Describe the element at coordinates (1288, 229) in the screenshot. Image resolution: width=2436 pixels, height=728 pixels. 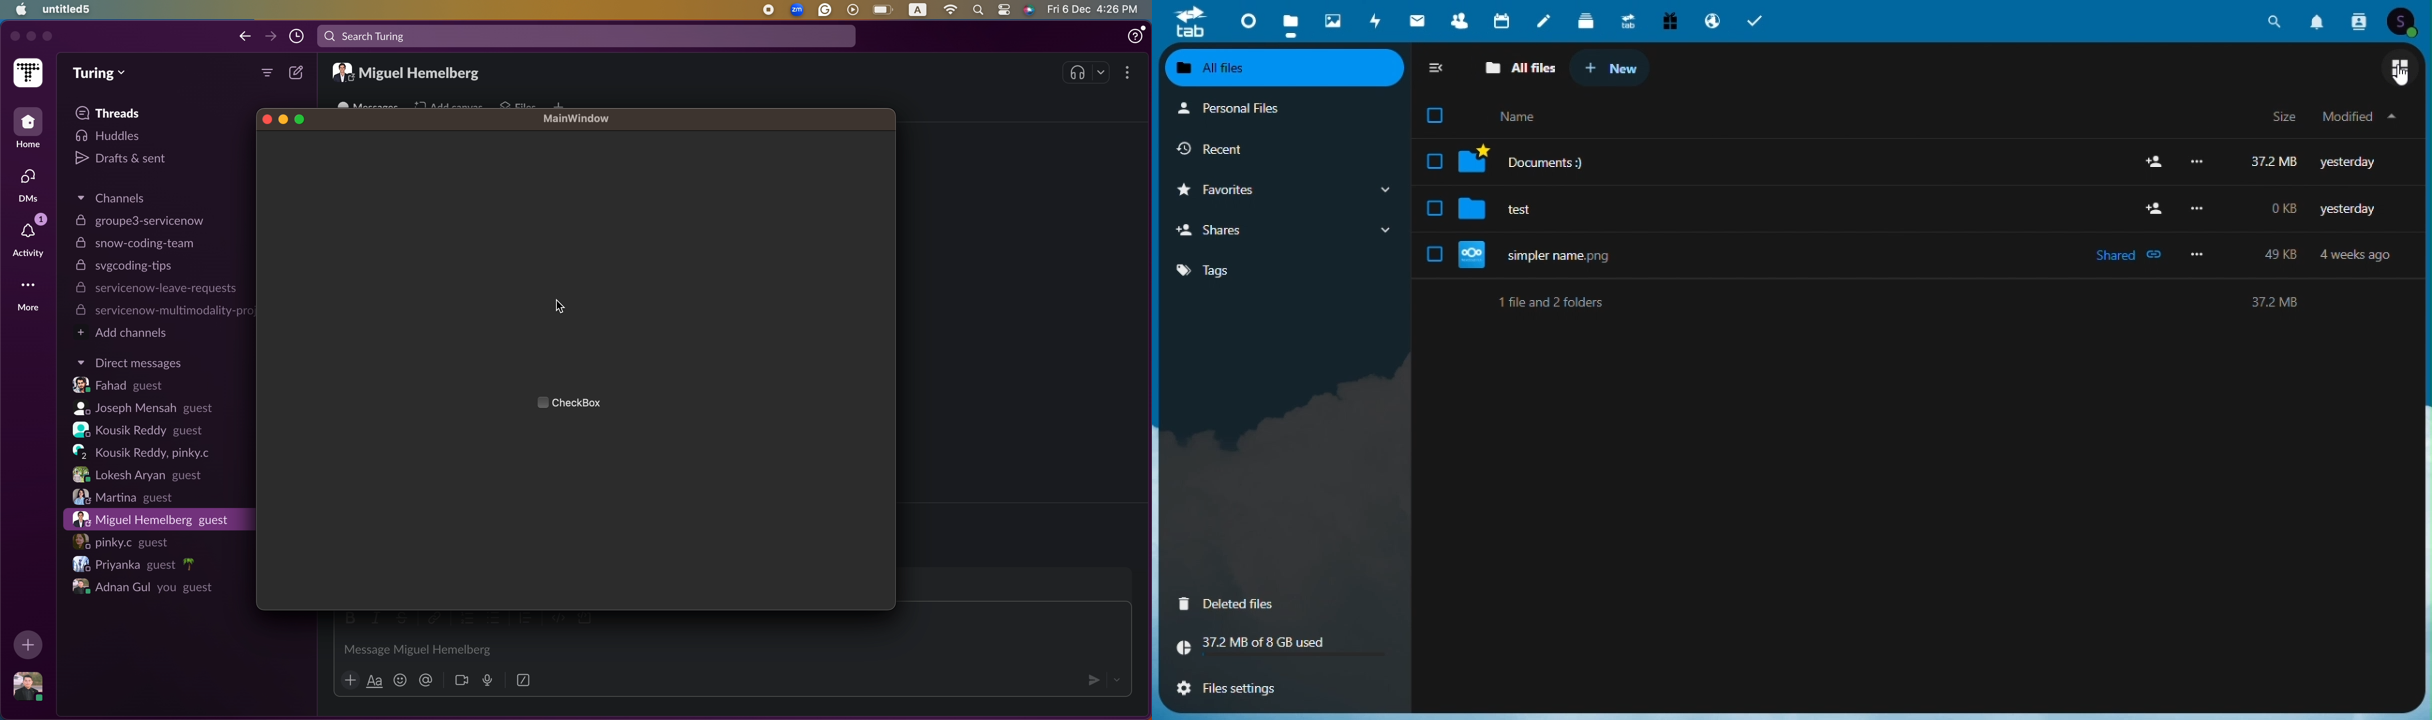
I see `Share` at that location.